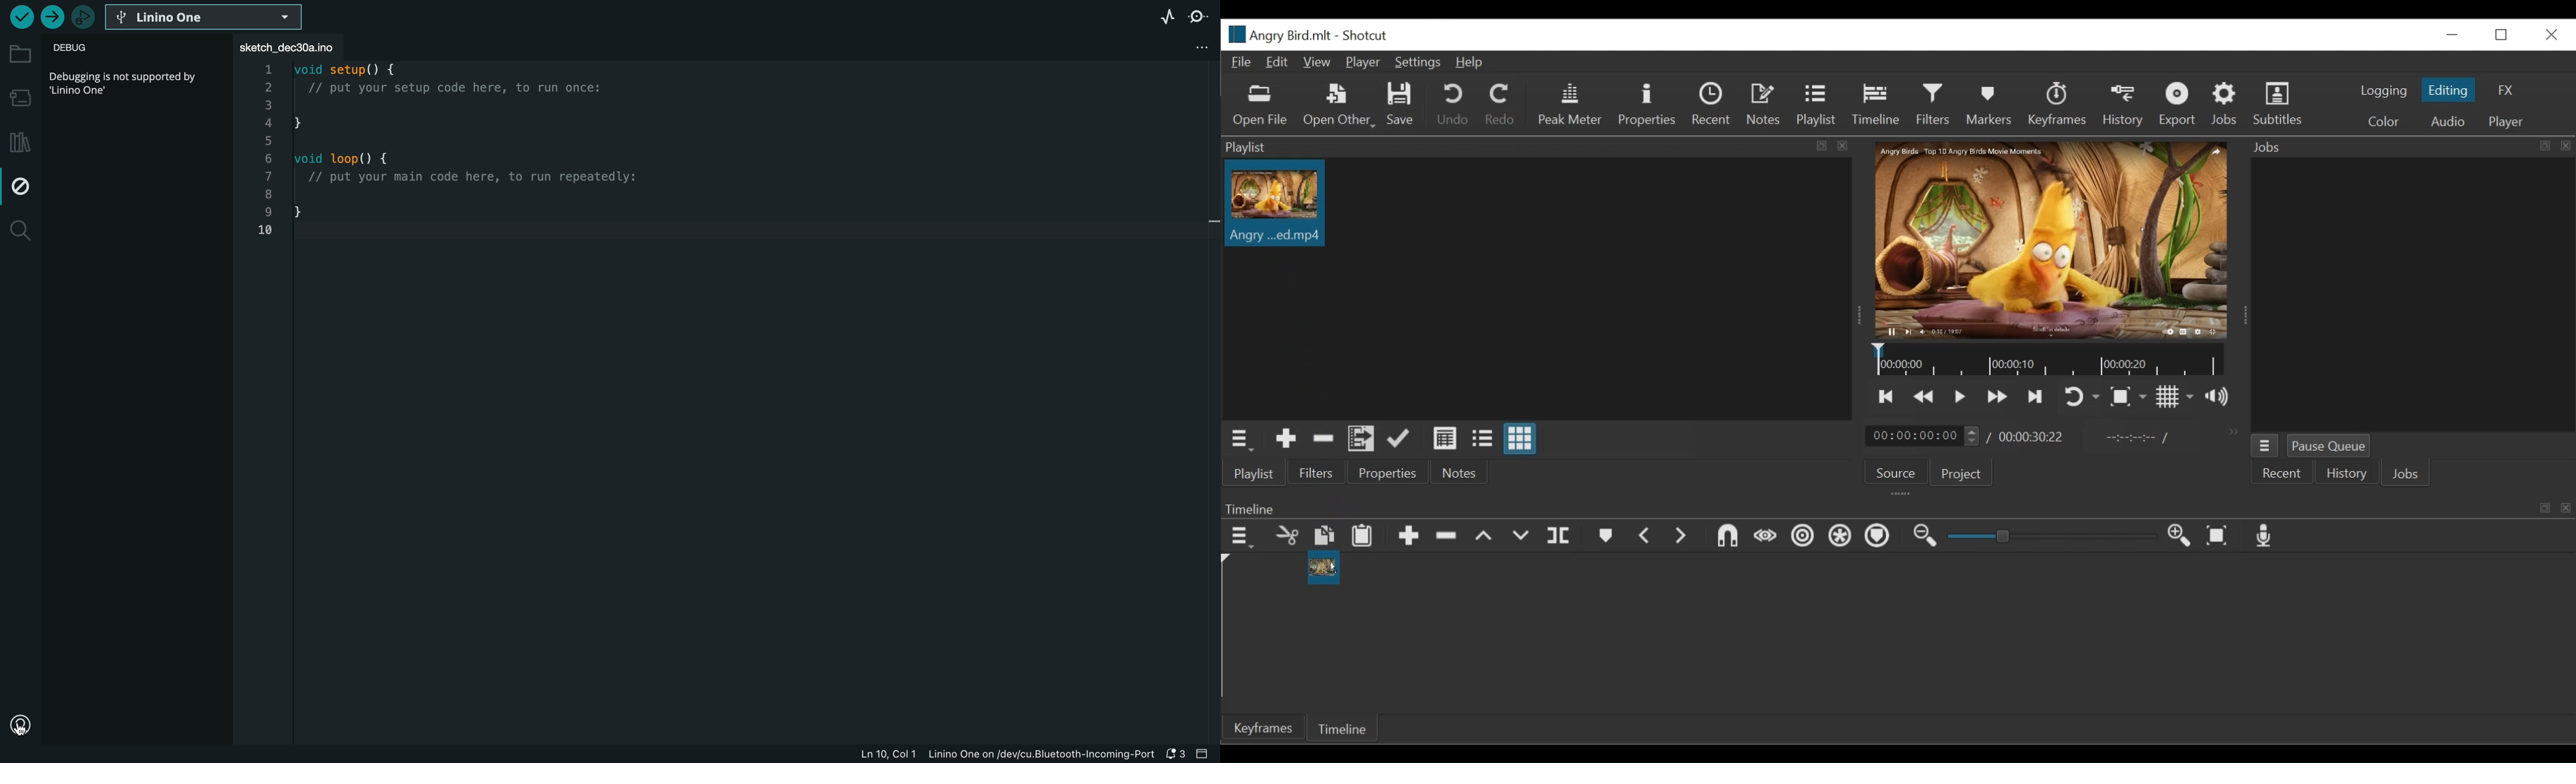 This screenshot has height=784, width=2576. I want to click on Show display grid on player, so click(2176, 396).